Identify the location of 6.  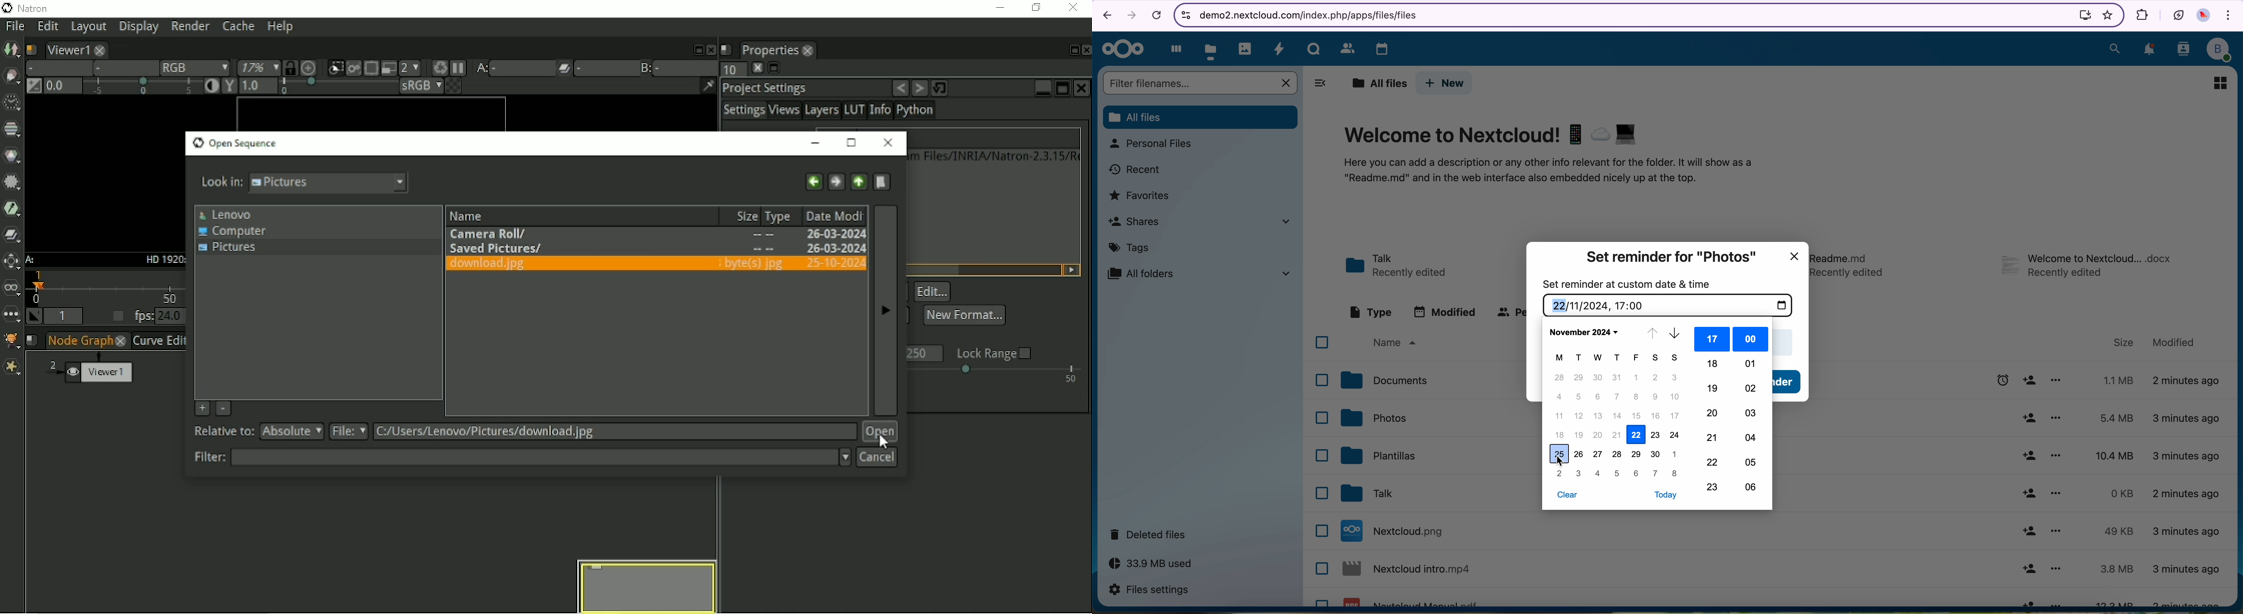
(1637, 474).